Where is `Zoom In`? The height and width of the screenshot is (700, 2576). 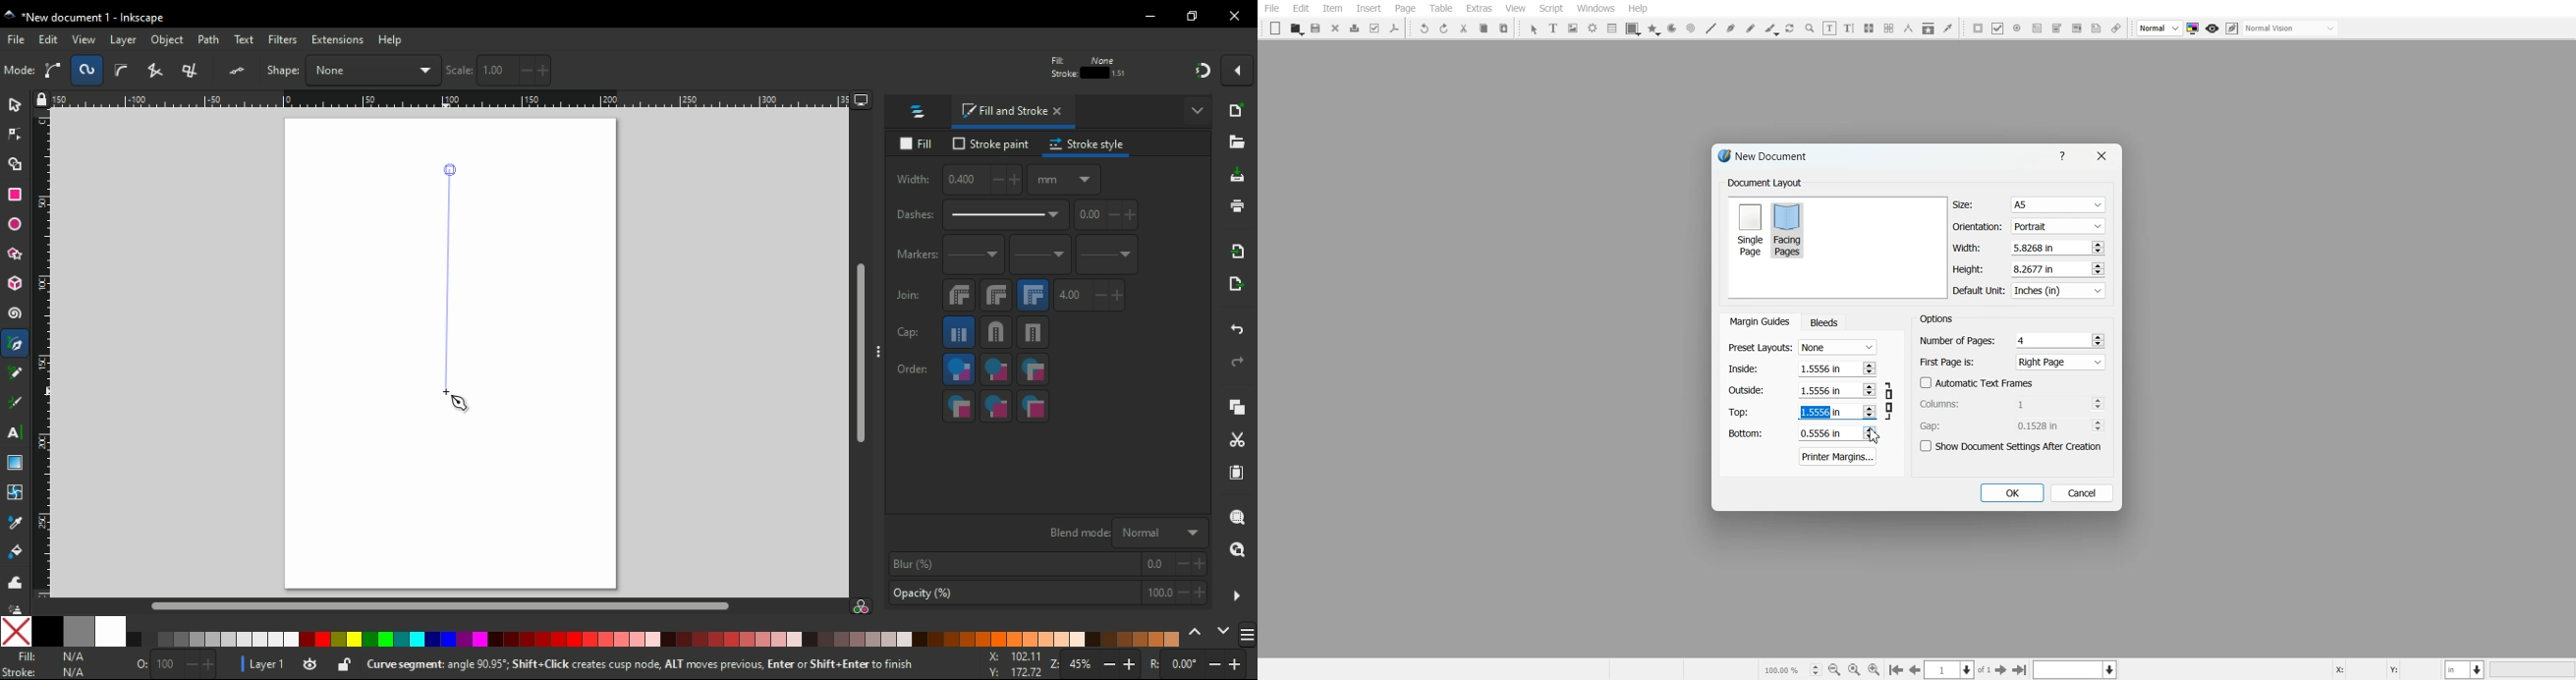
Zoom In is located at coordinates (1874, 669).